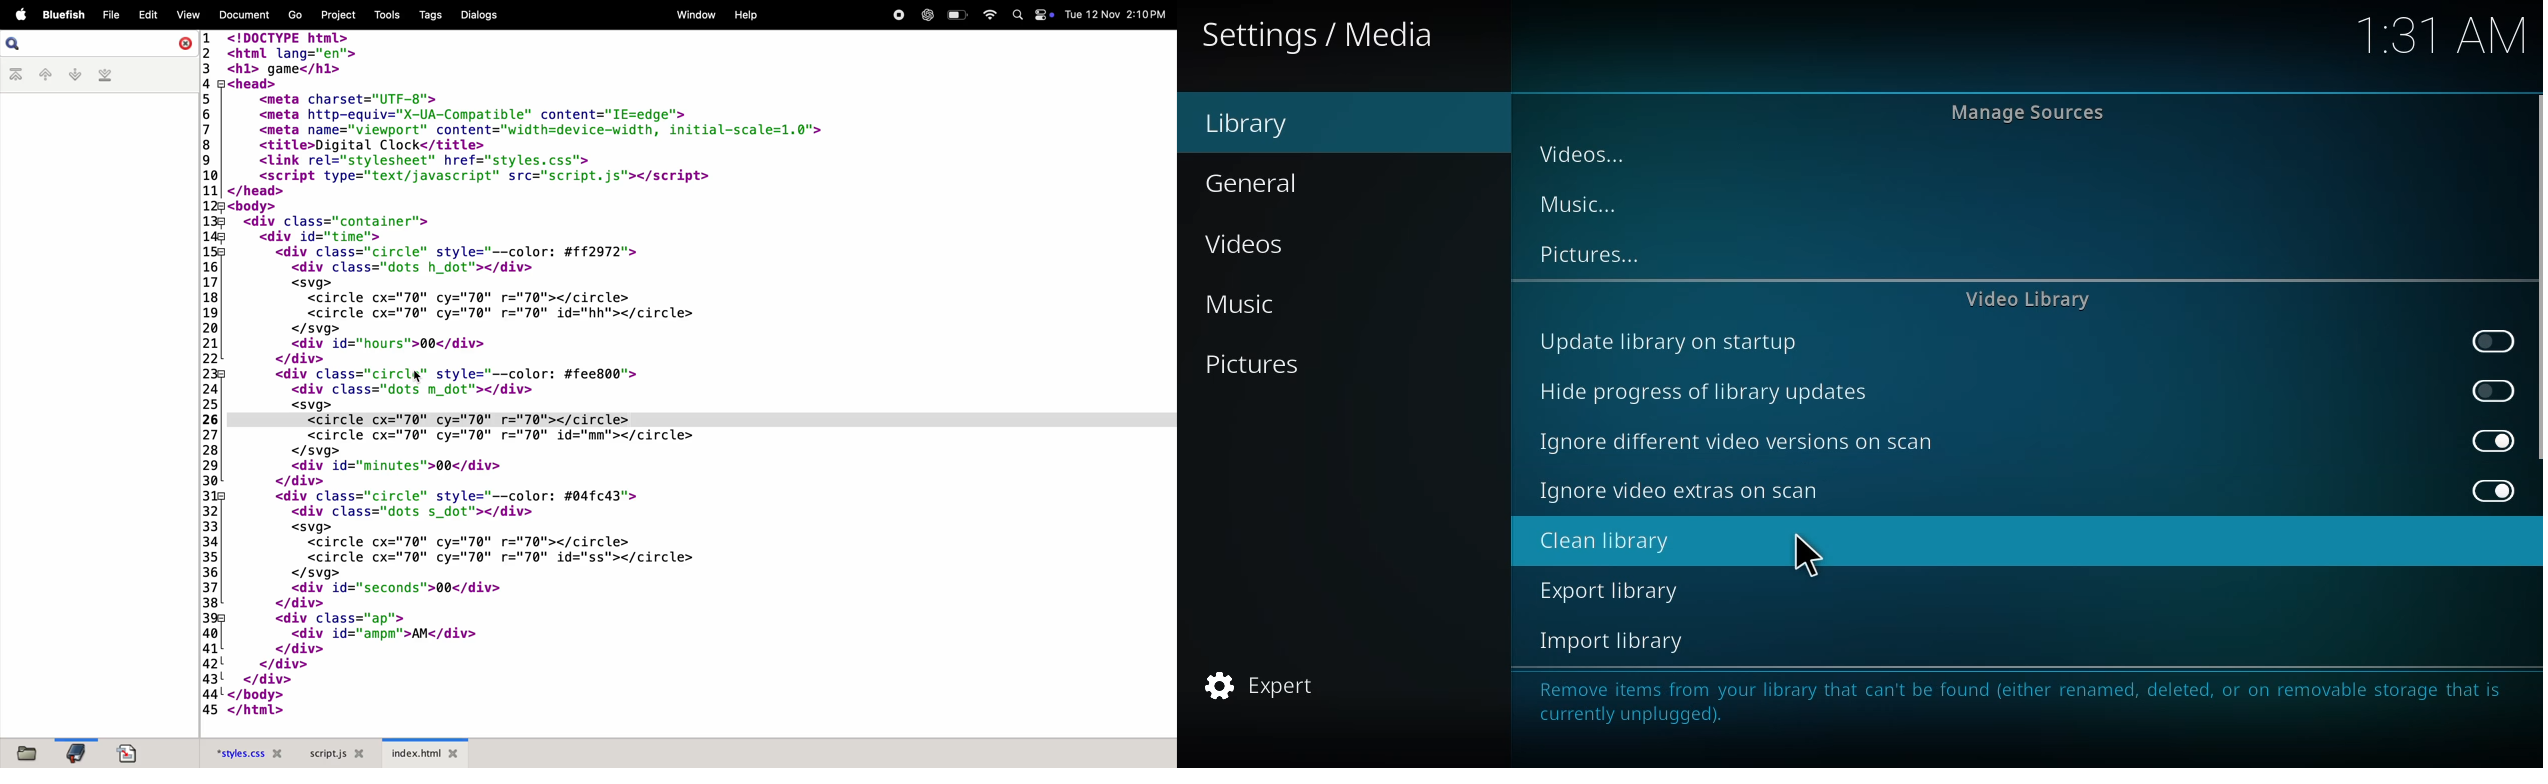  I want to click on export library, so click(1607, 591).